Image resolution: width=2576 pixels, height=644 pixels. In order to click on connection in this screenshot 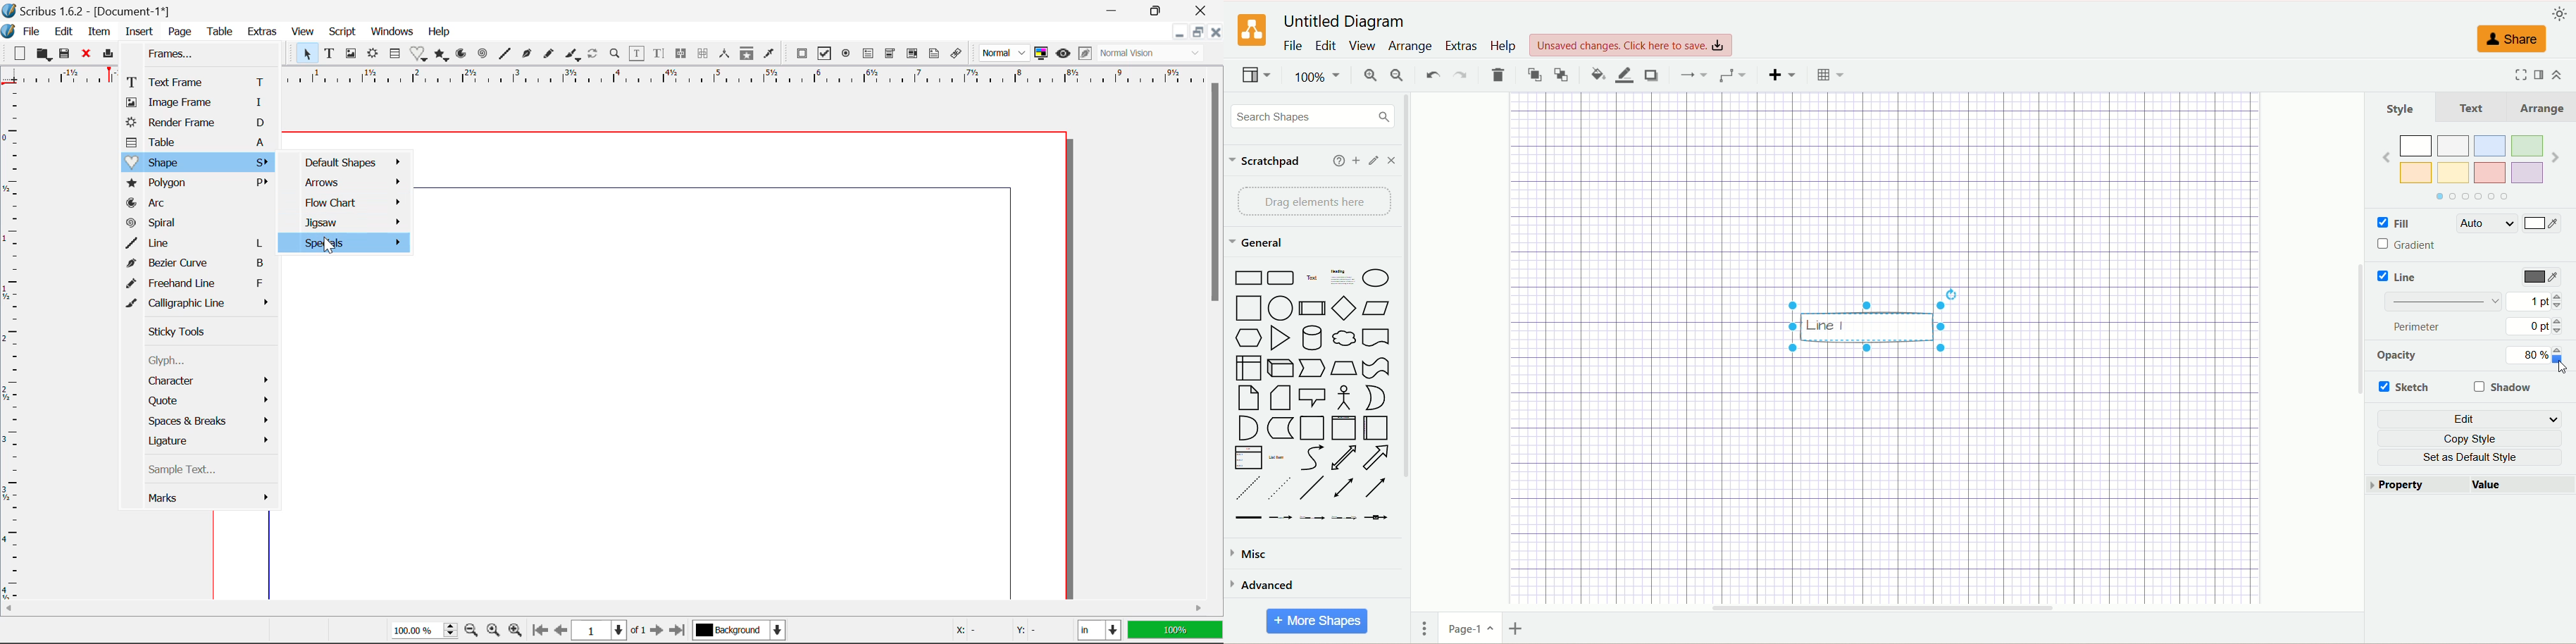, I will do `click(1691, 73)`.